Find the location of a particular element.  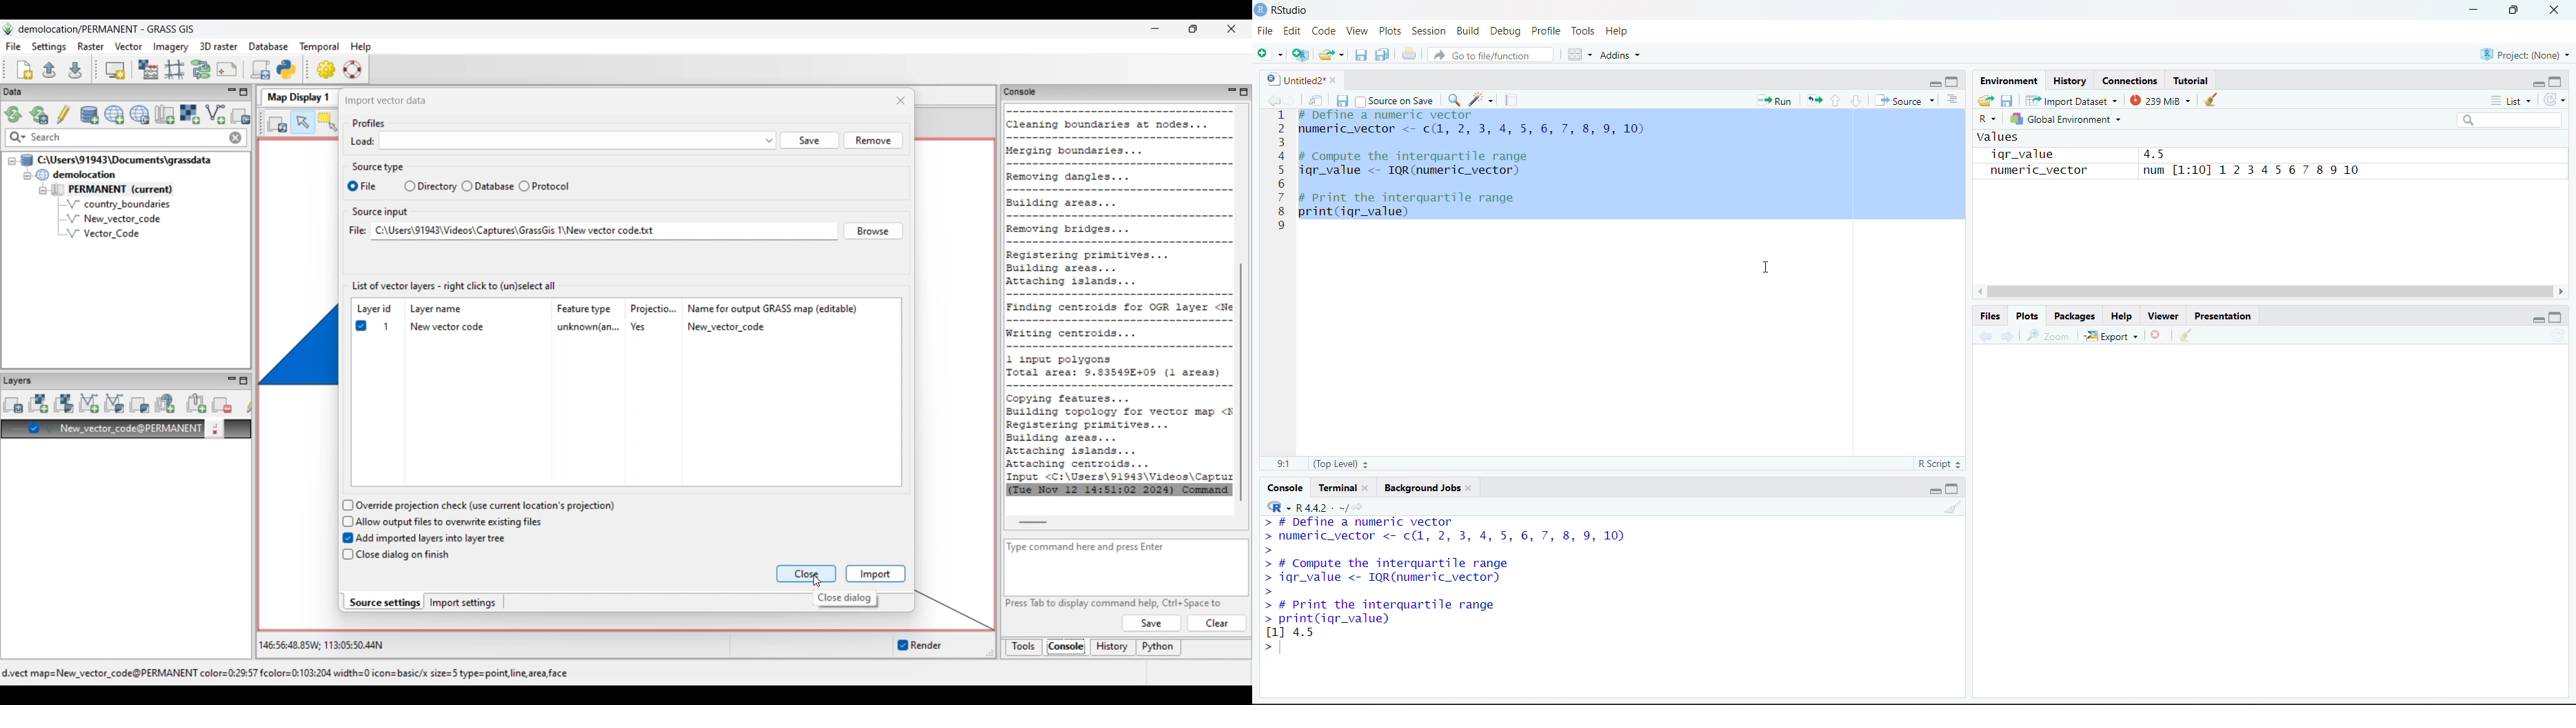

Global Environment is located at coordinates (2079, 121).